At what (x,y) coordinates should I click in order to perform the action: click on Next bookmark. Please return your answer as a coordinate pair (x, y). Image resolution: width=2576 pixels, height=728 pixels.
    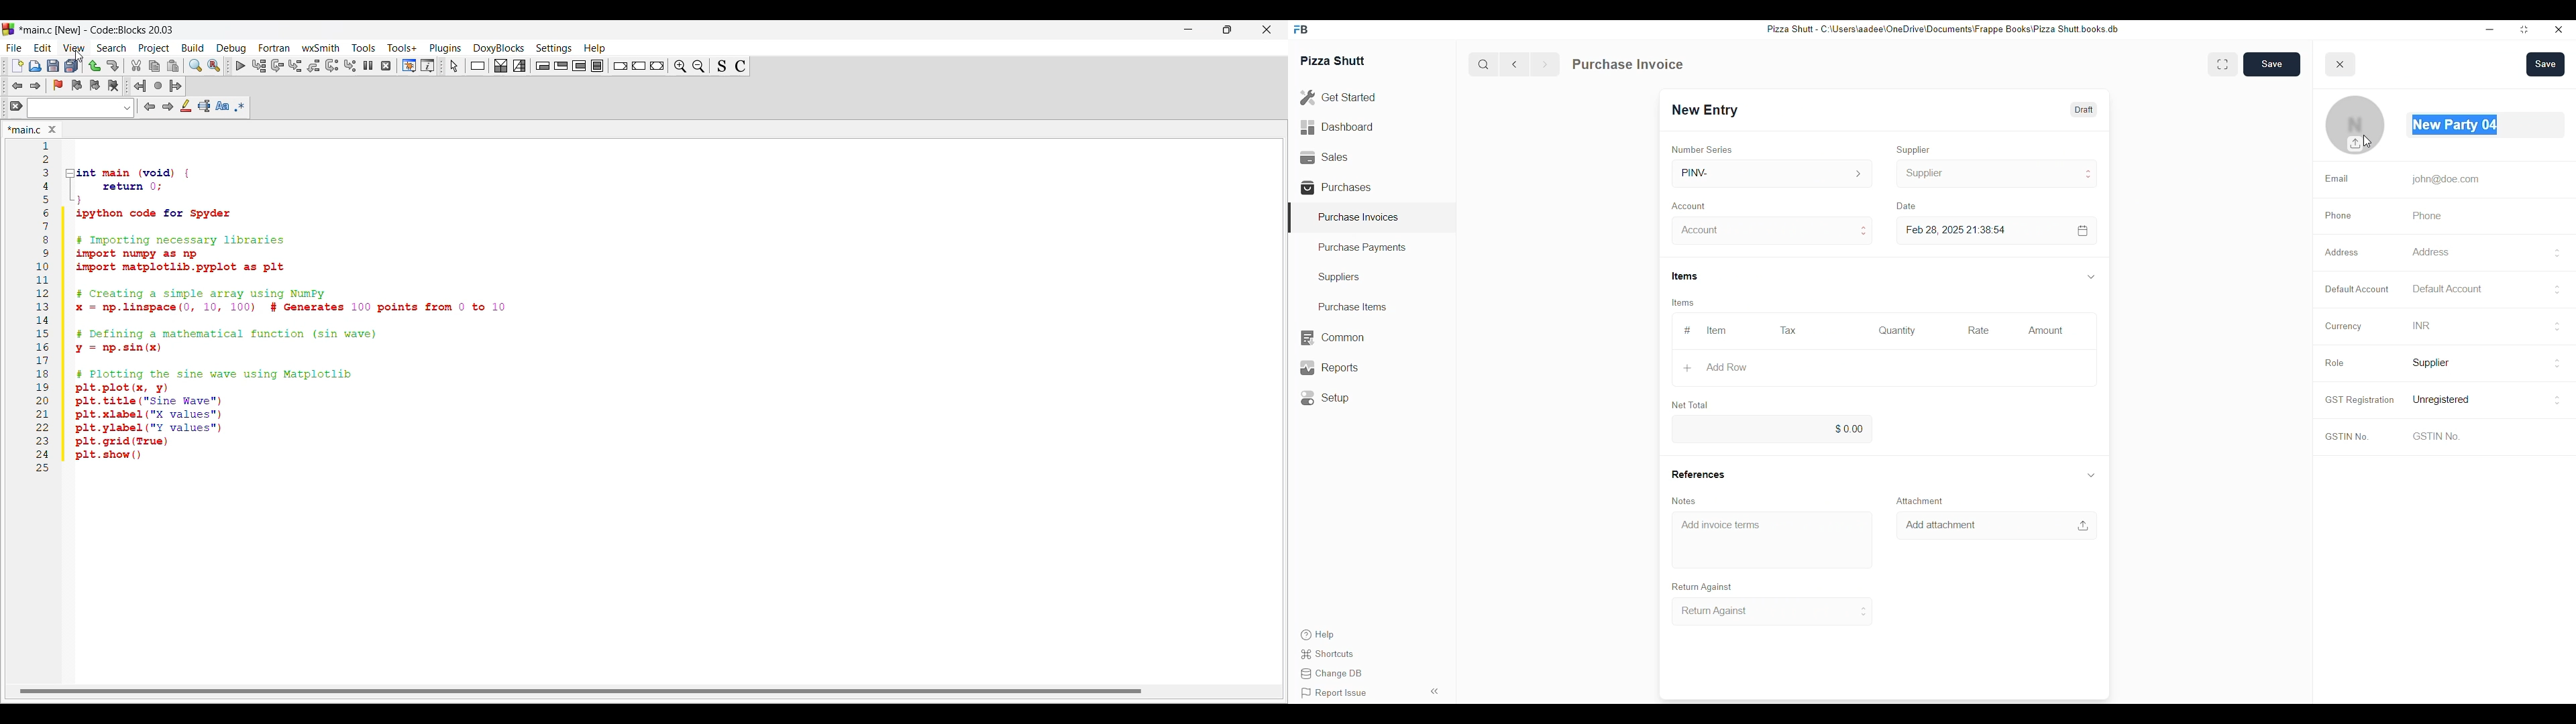
    Looking at the image, I should click on (95, 86).